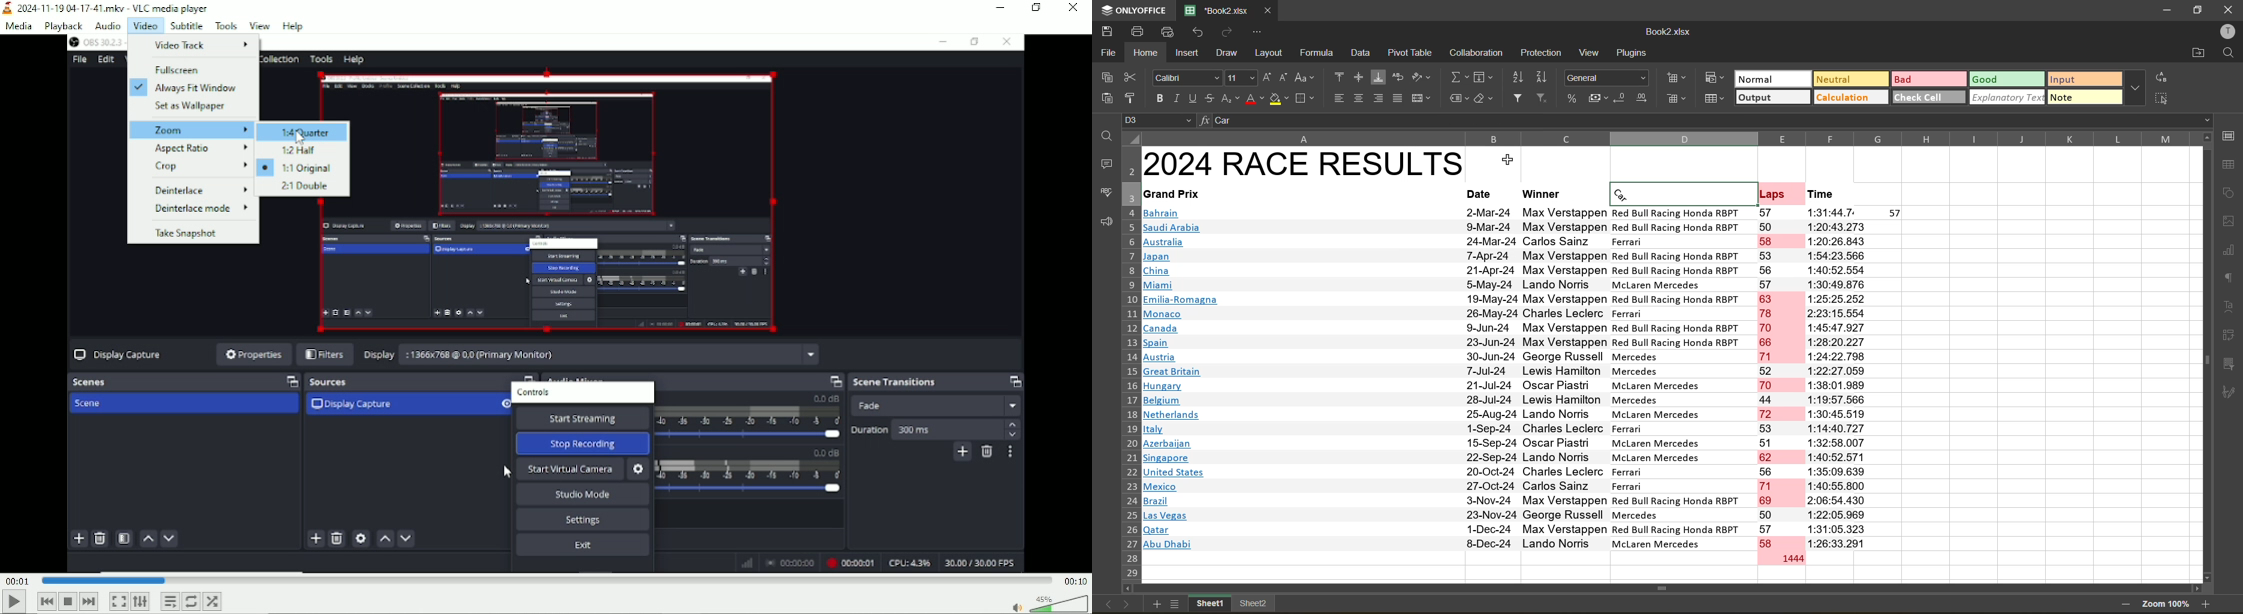 Image resolution: width=2268 pixels, height=616 pixels. I want to click on redo, so click(1226, 32).